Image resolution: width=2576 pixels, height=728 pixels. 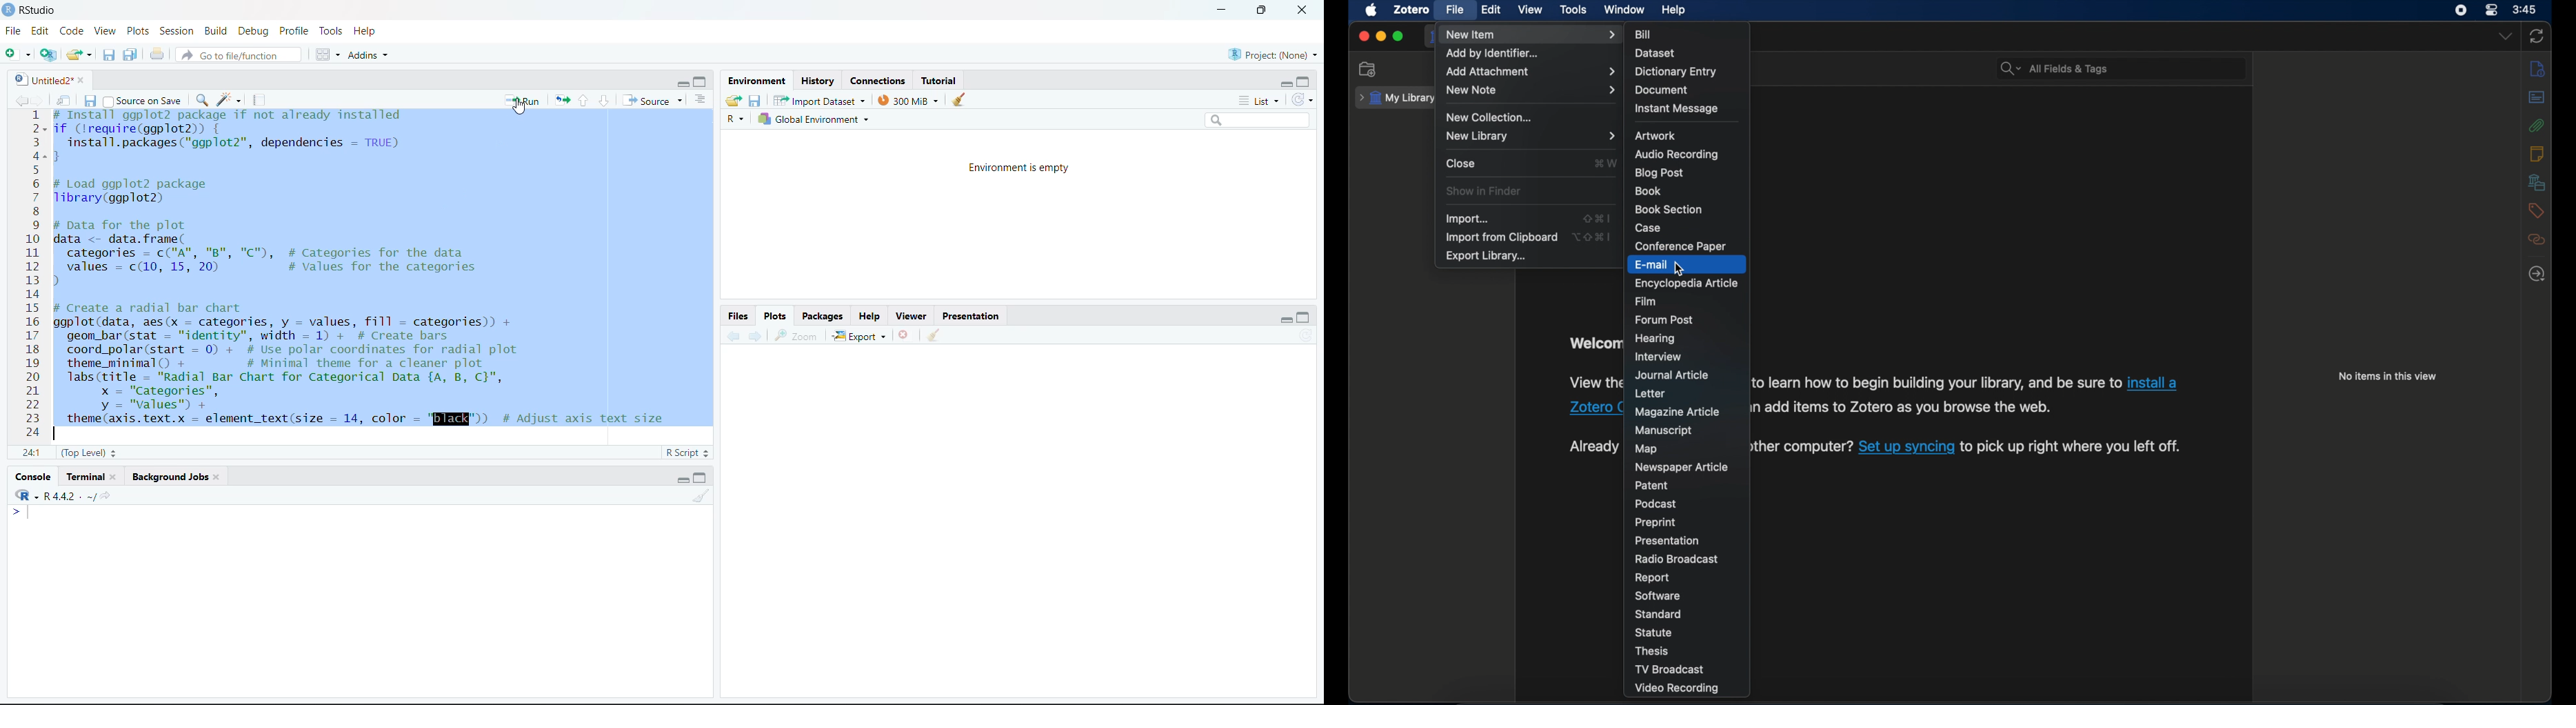 I want to click on open an existing file, so click(x=78, y=53).